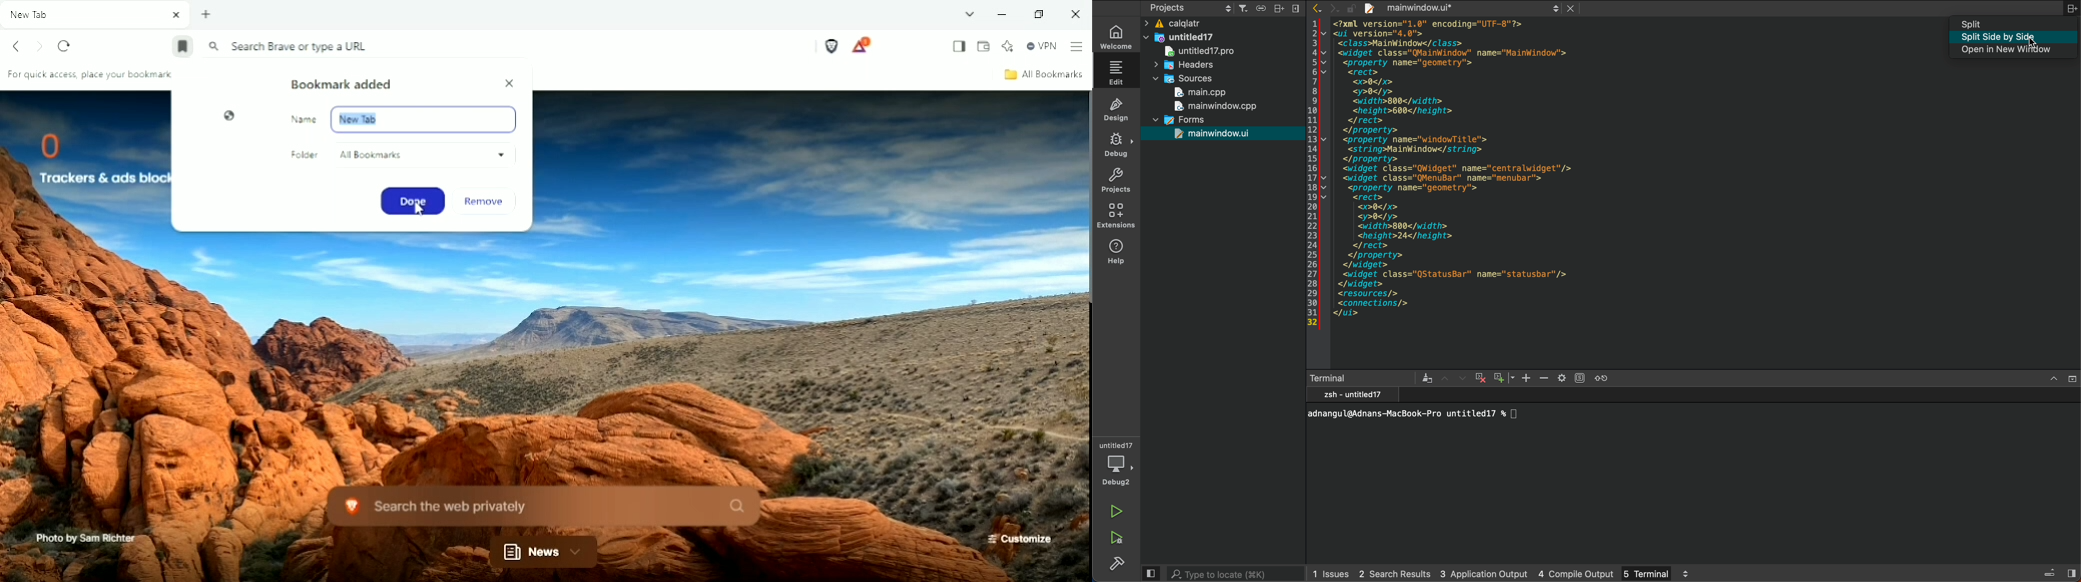 Image resolution: width=2100 pixels, height=588 pixels. Describe the element at coordinates (96, 15) in the screenshot. I see `New Tab` at that location.